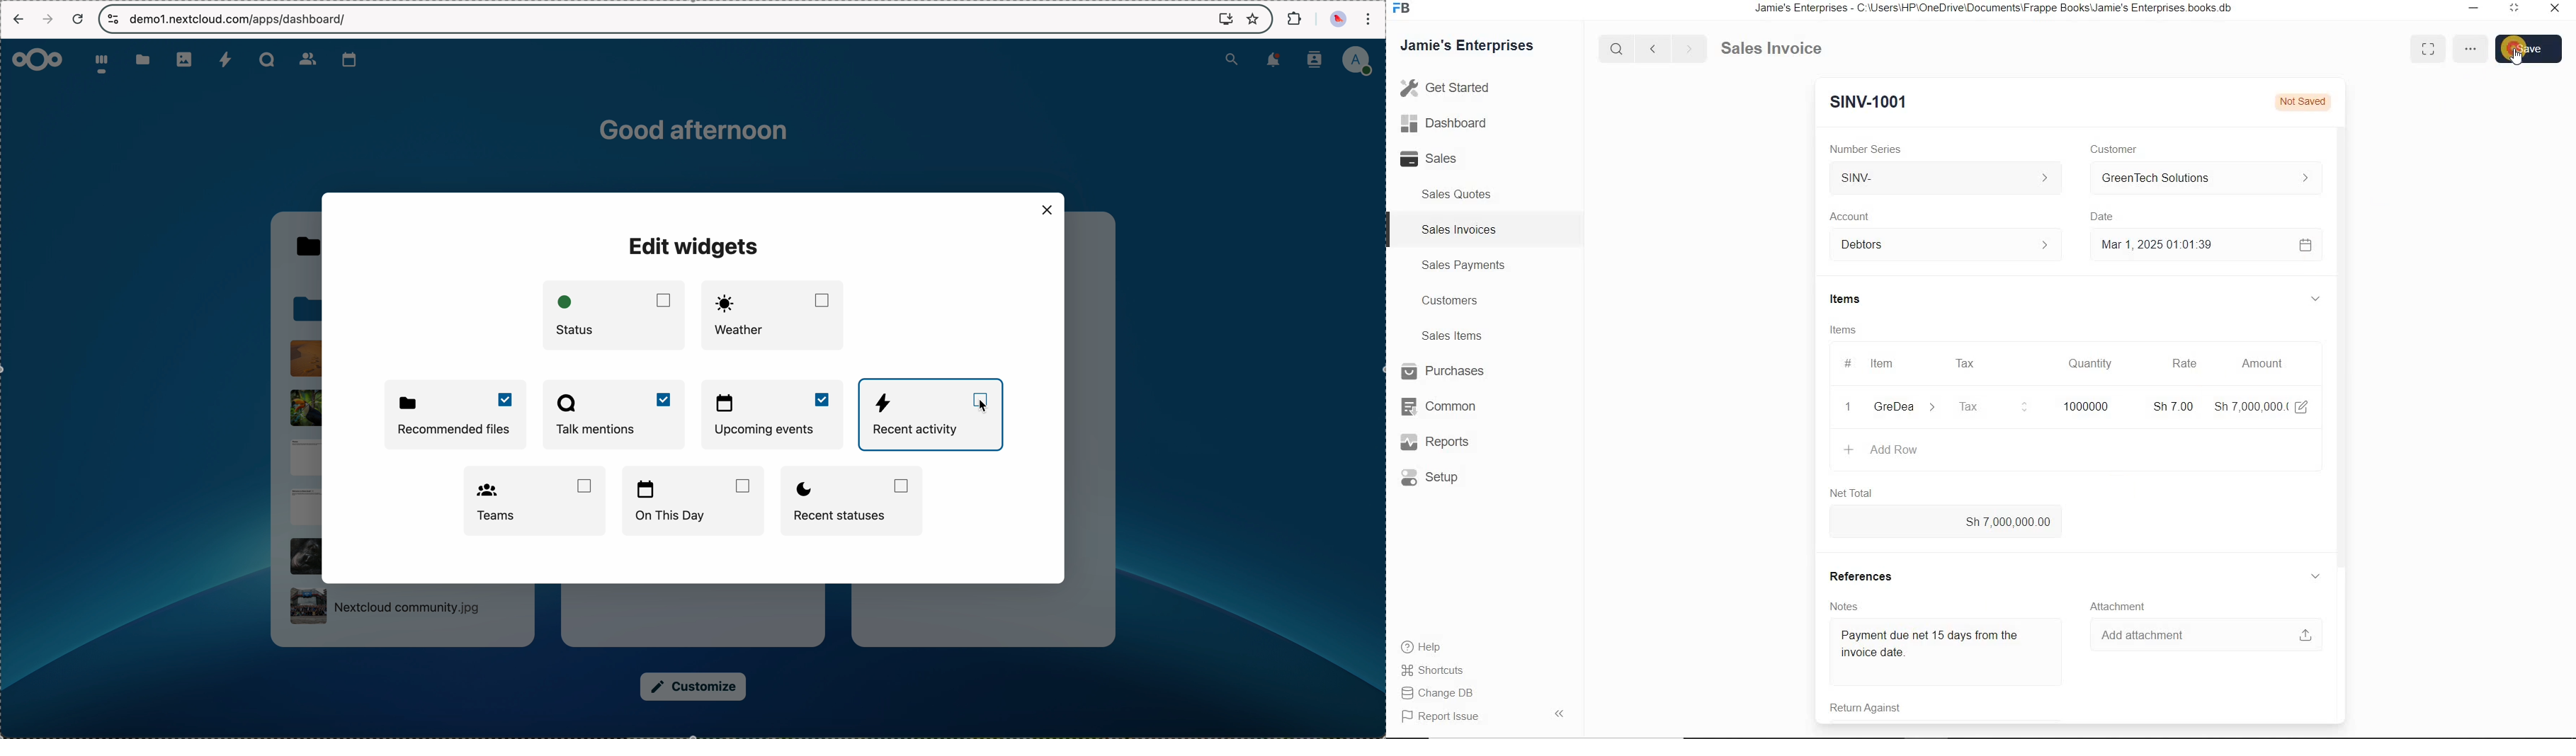 The height and width of the screenshot is (756, 2576). Describe the element at coordinates (2526, 48) in the screenshot. I see `save` at that location.